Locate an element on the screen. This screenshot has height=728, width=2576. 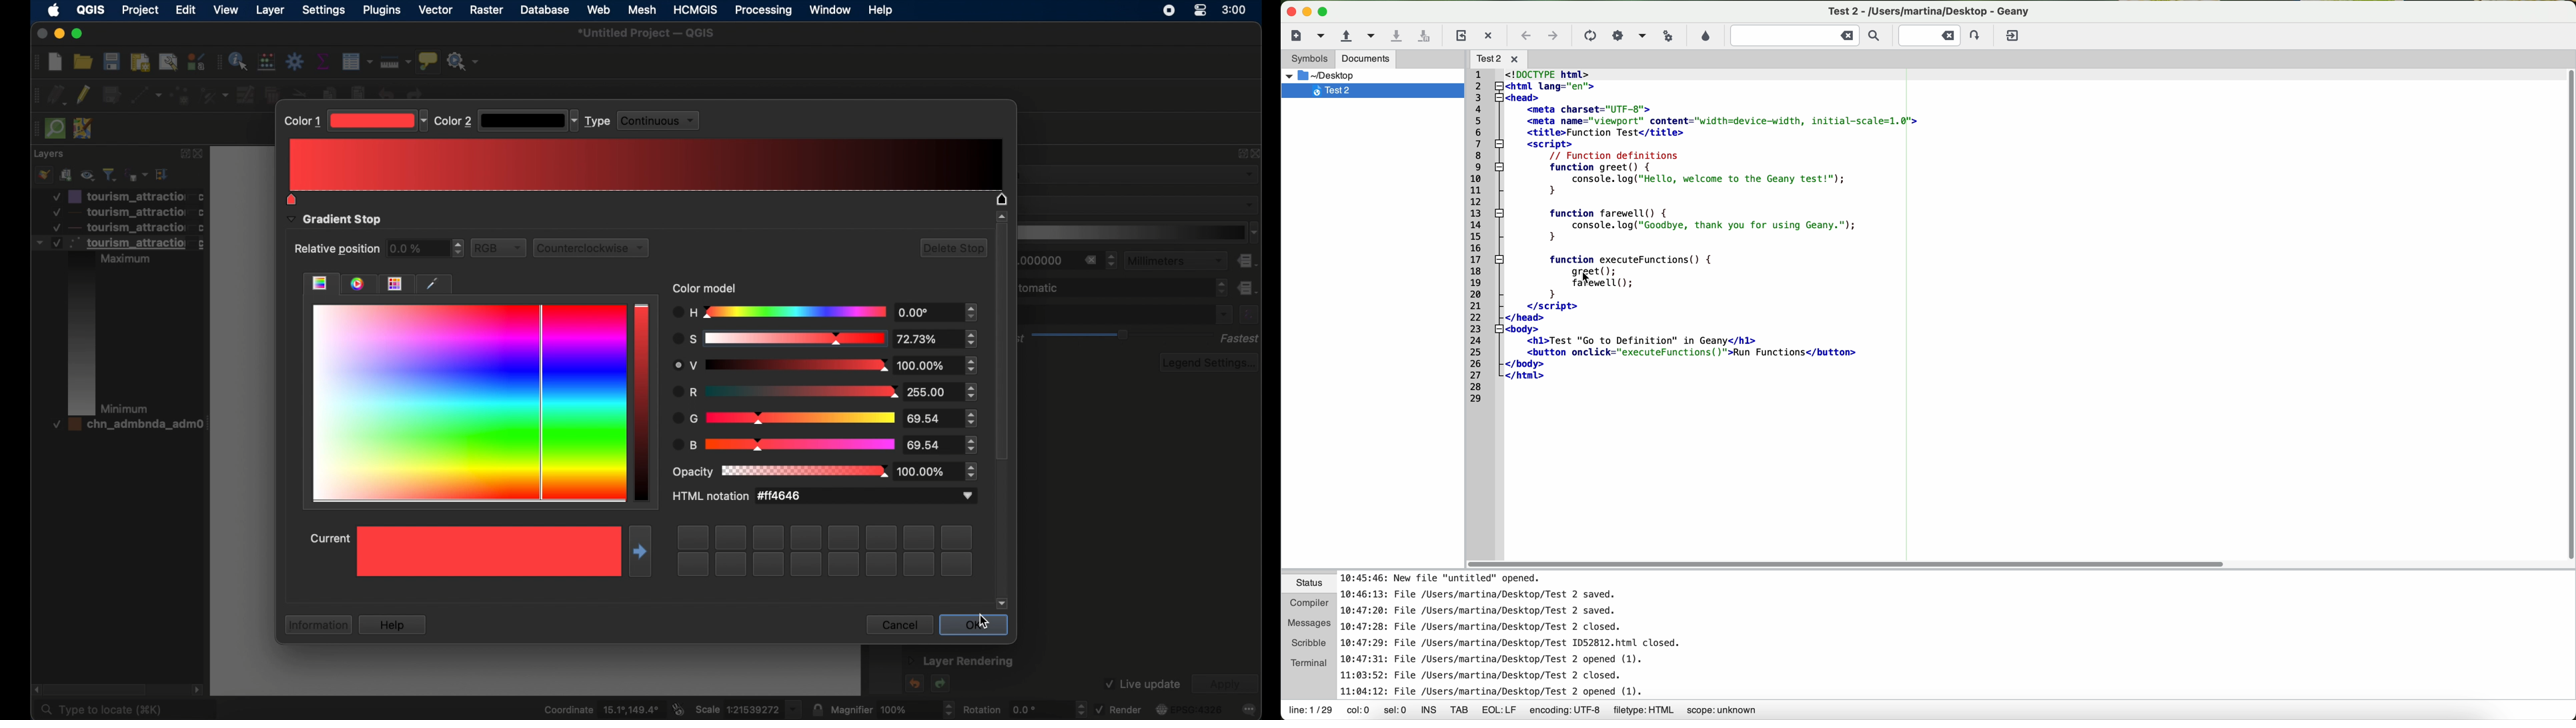
open project is located at coordinates (83, 61).